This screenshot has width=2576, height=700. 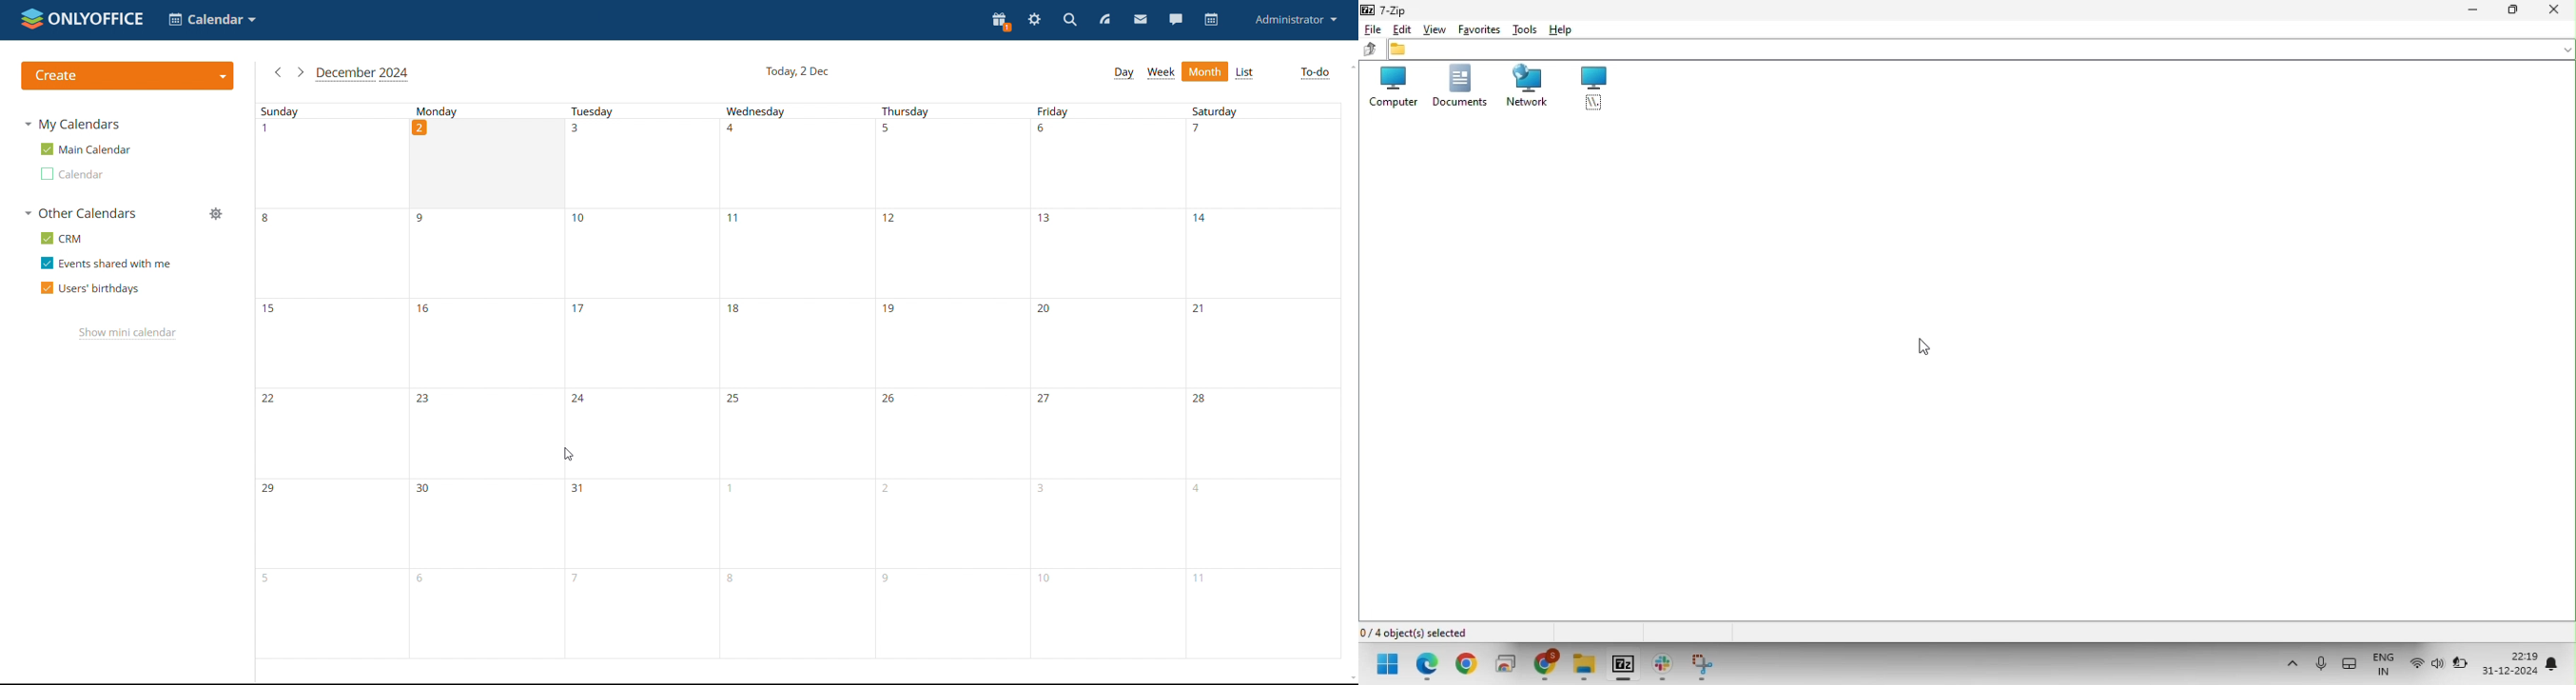 What do you see at coordinates (1457, 88) in the screenshot?
I see `Documents` at bounding box center [1457, 88].